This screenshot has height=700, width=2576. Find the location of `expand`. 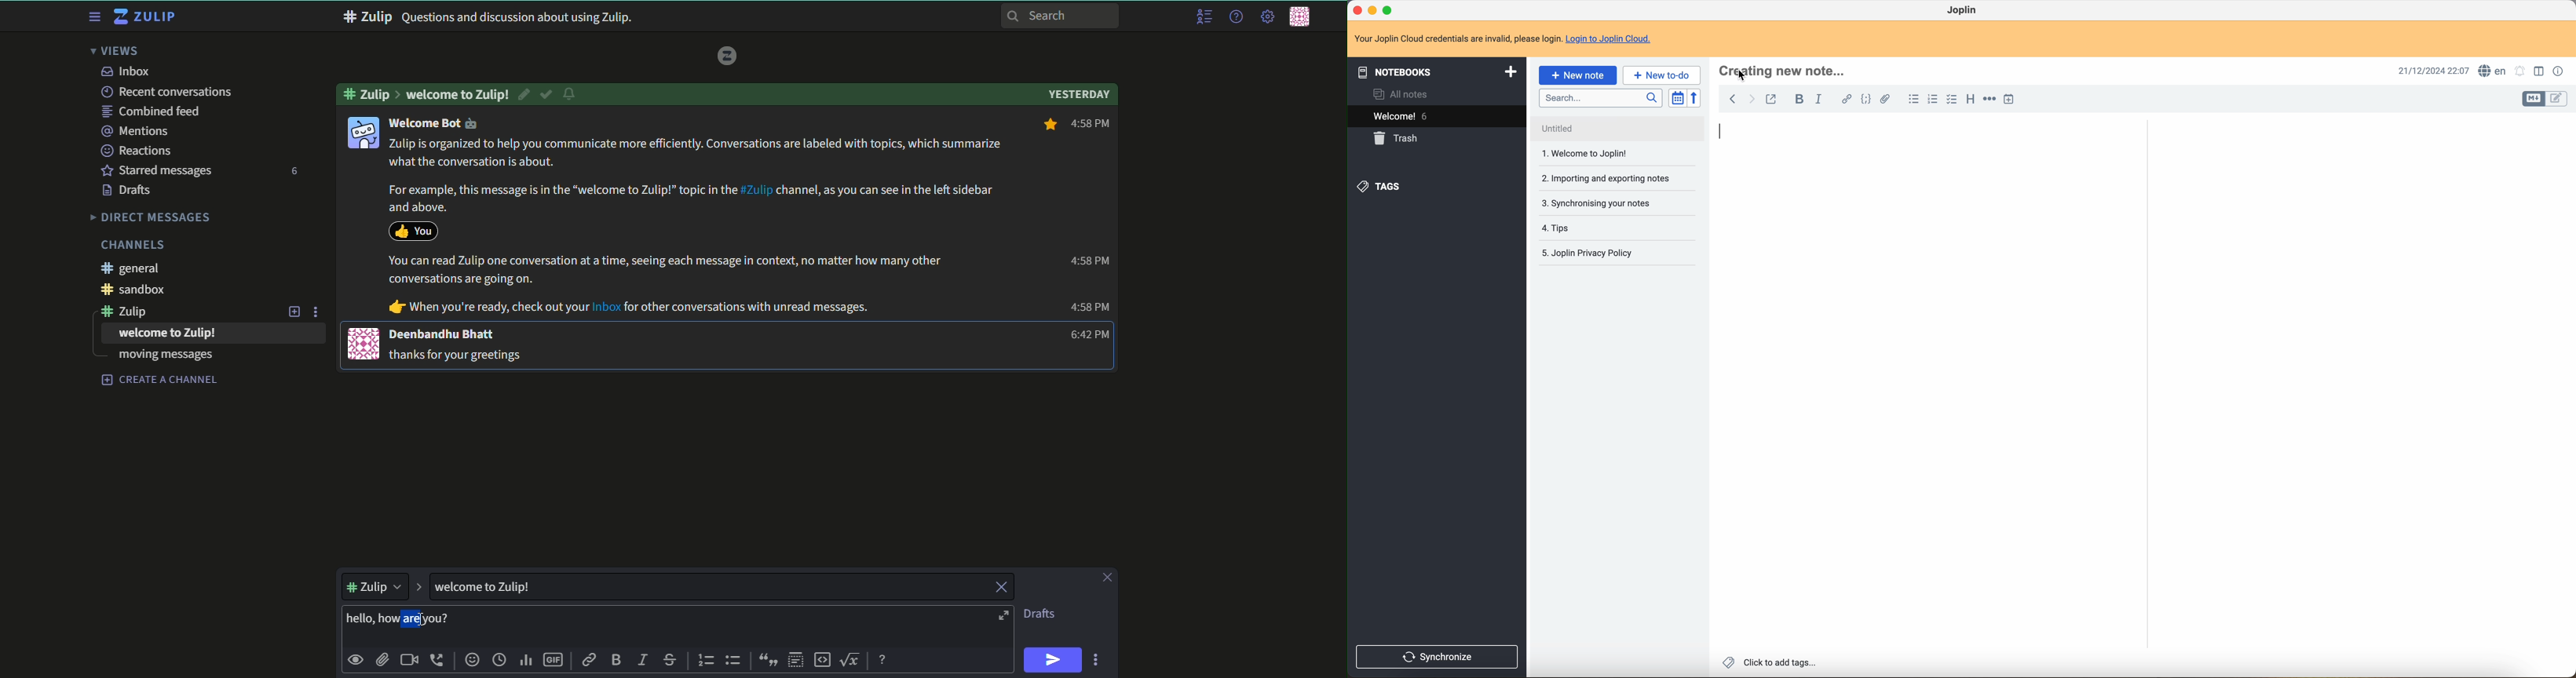

expand is located at coordinates (418, 585).